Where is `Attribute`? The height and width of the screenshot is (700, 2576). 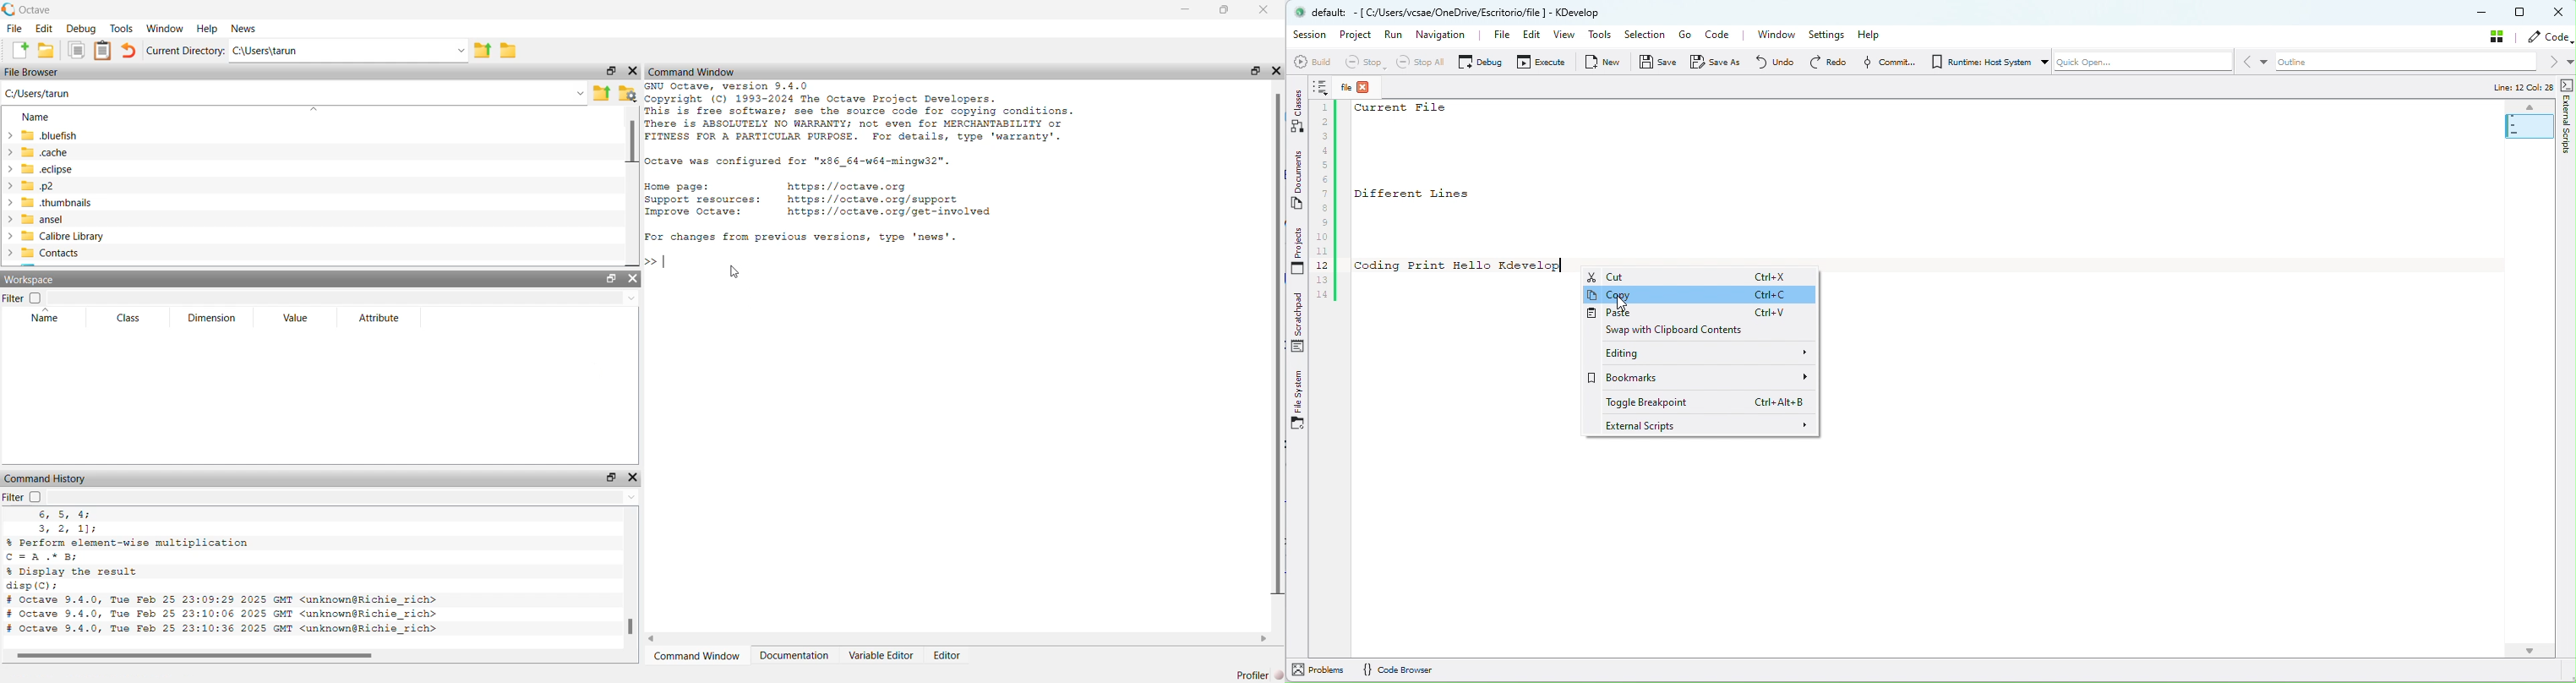 Attribute is located at coordinates (383, 317).